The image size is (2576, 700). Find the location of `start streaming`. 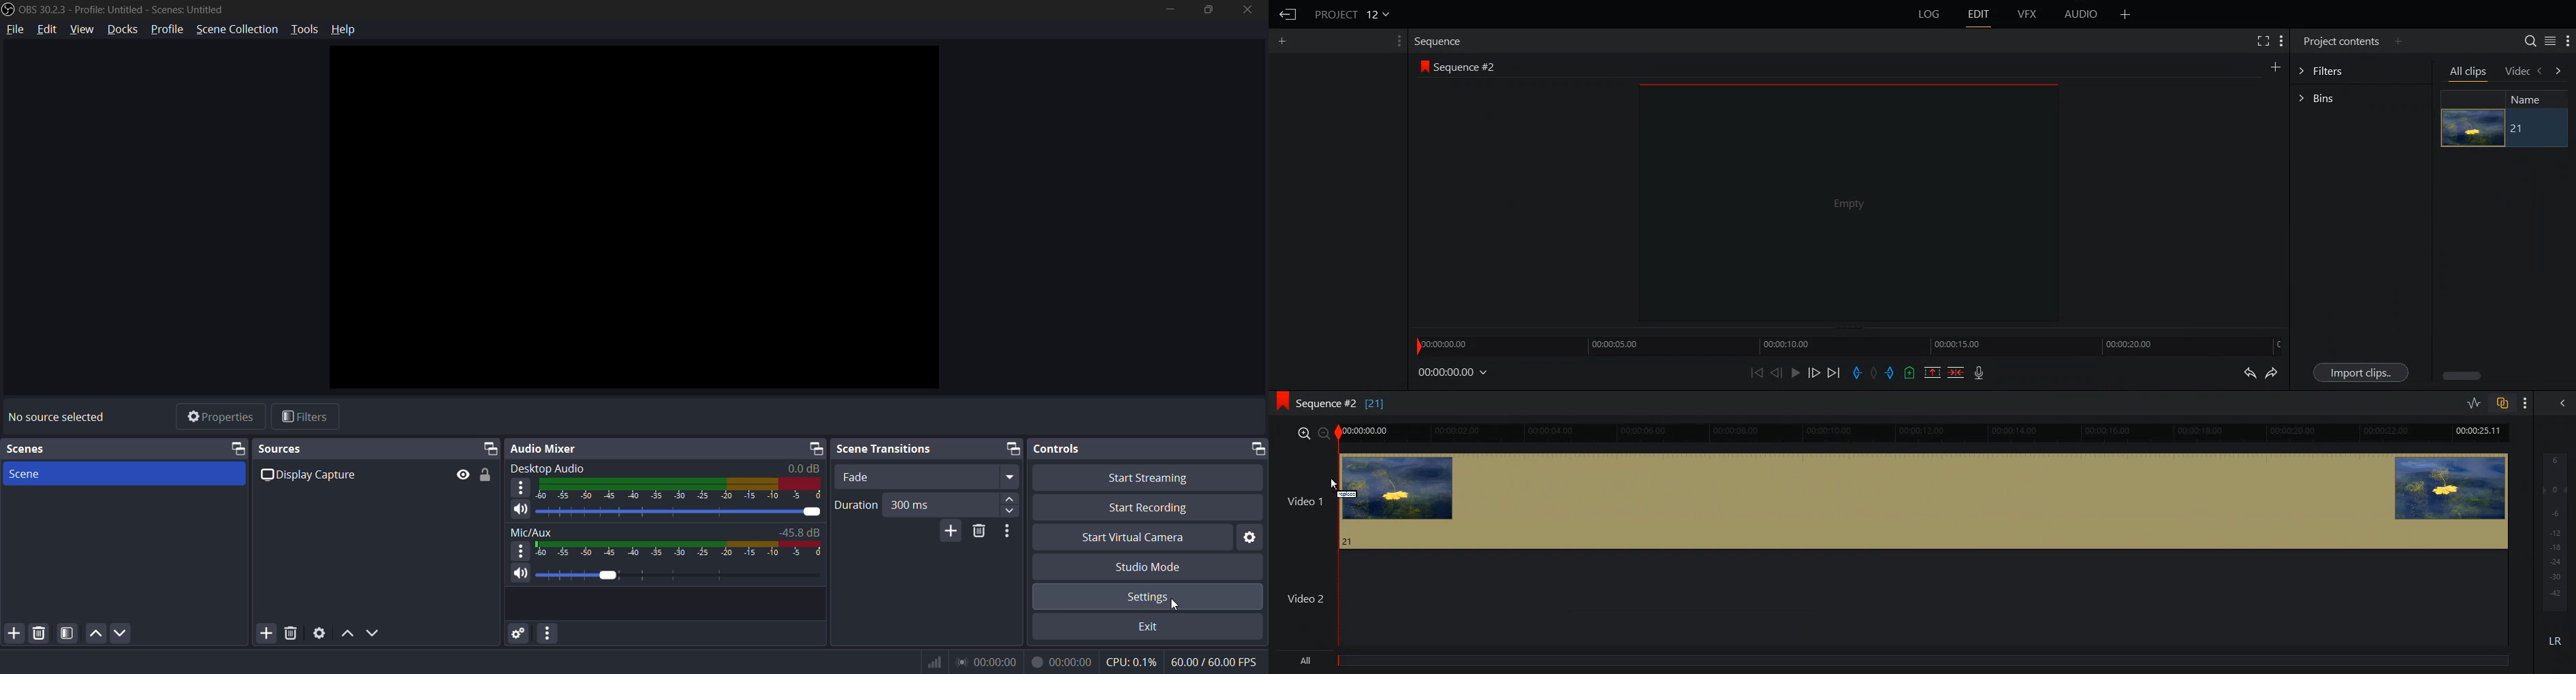

start streaming is located at coordinates (1144, 480).